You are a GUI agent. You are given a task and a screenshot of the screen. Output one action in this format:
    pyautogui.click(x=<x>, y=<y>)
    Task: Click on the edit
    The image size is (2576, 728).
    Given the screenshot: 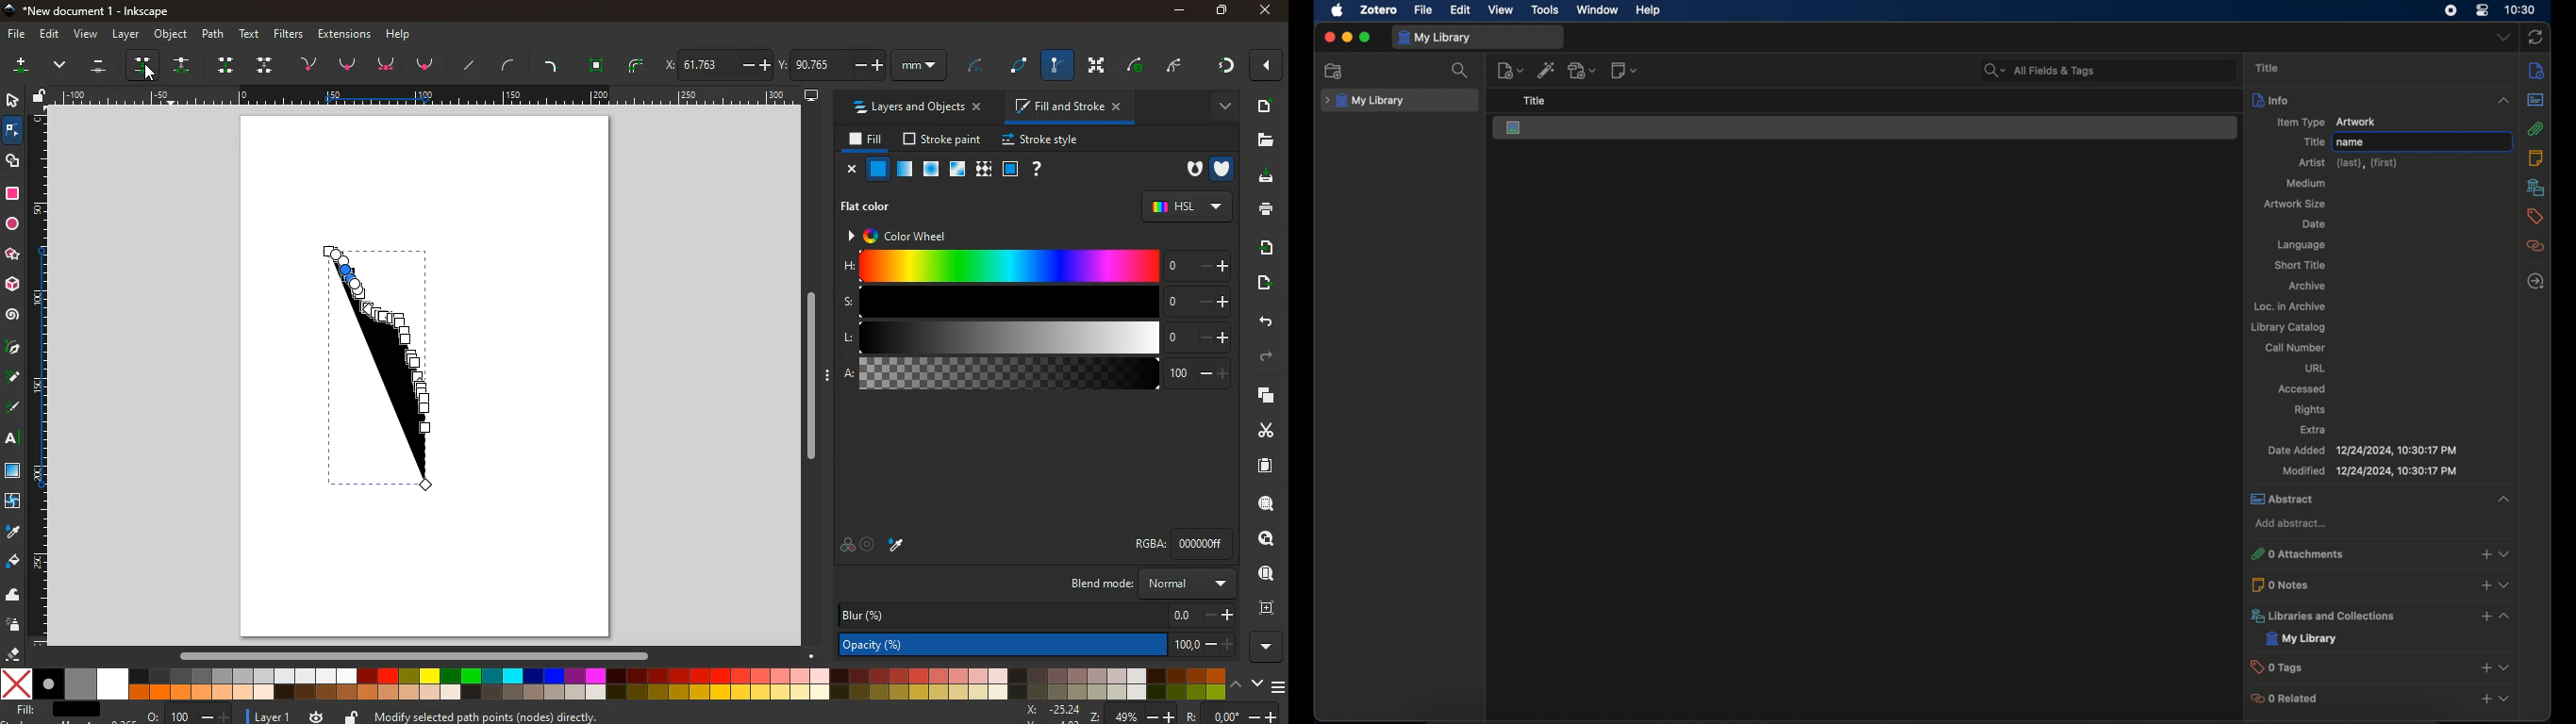 What is the action you would take?
    pyautogui.click(x=1462, y=9)
    